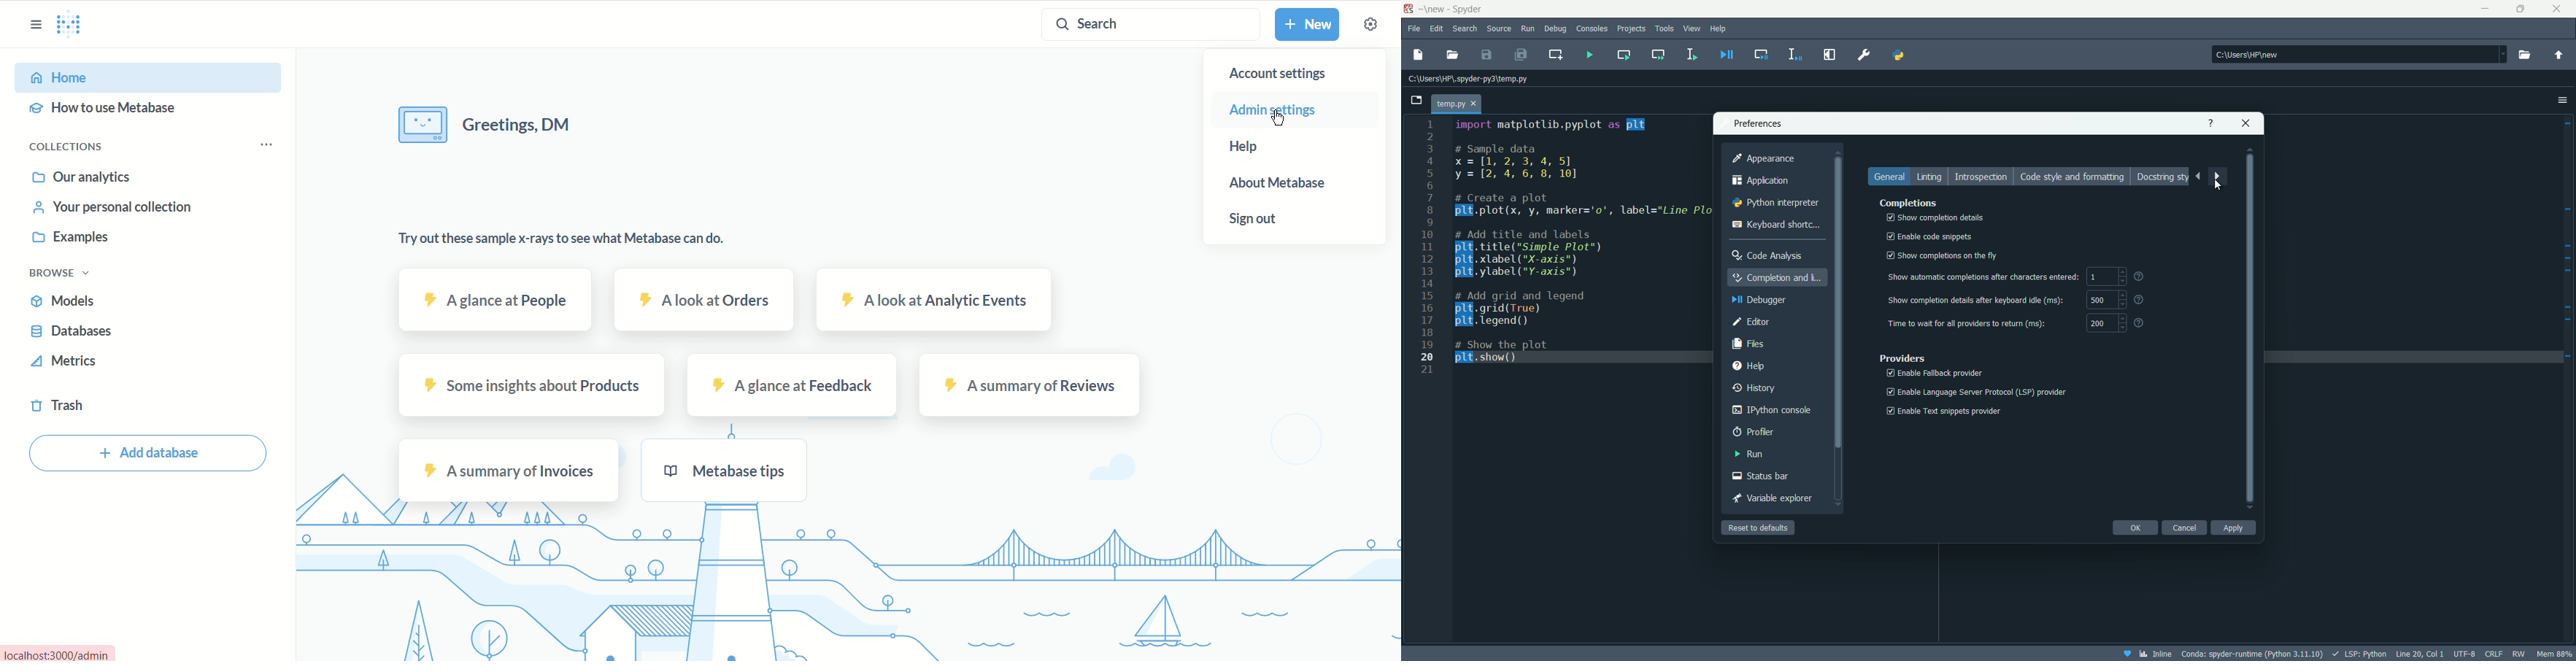  Describe the element at coordinates (1555, 54) in the screenshot. I see `add cell to current line` at that location.